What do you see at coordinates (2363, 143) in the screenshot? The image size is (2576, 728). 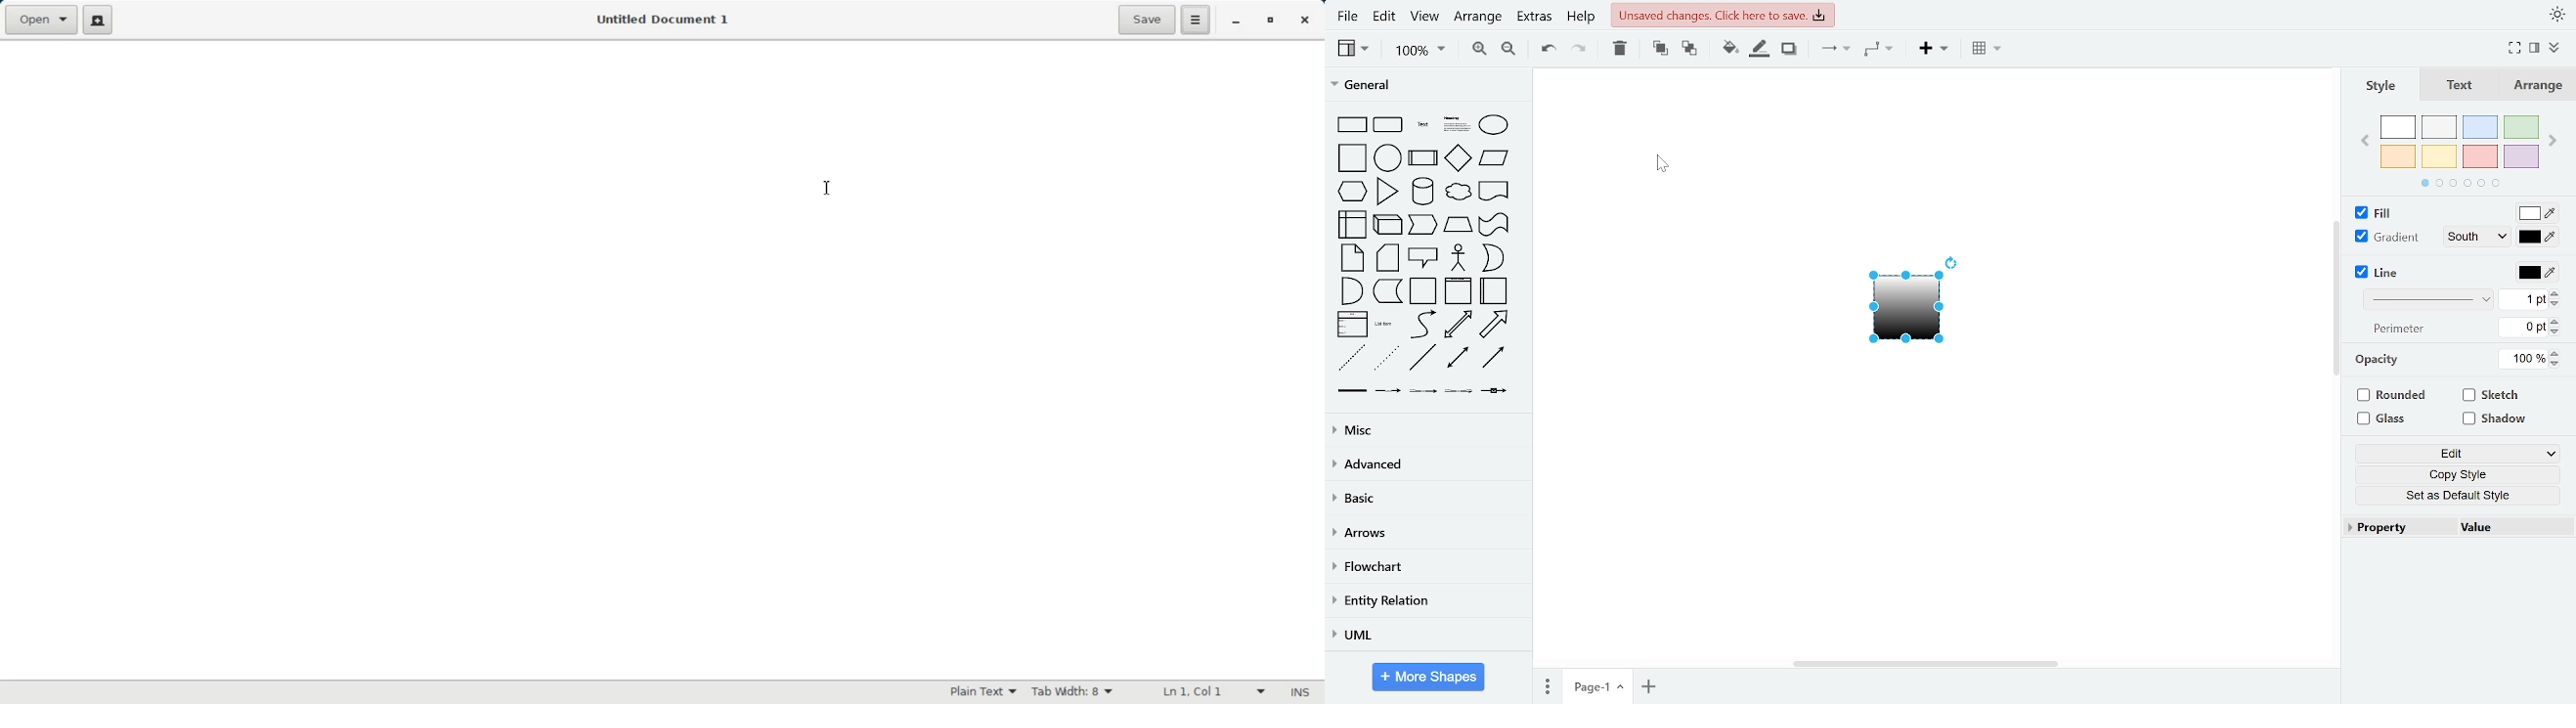 I see `previous` at bounding box center [2363, 143].